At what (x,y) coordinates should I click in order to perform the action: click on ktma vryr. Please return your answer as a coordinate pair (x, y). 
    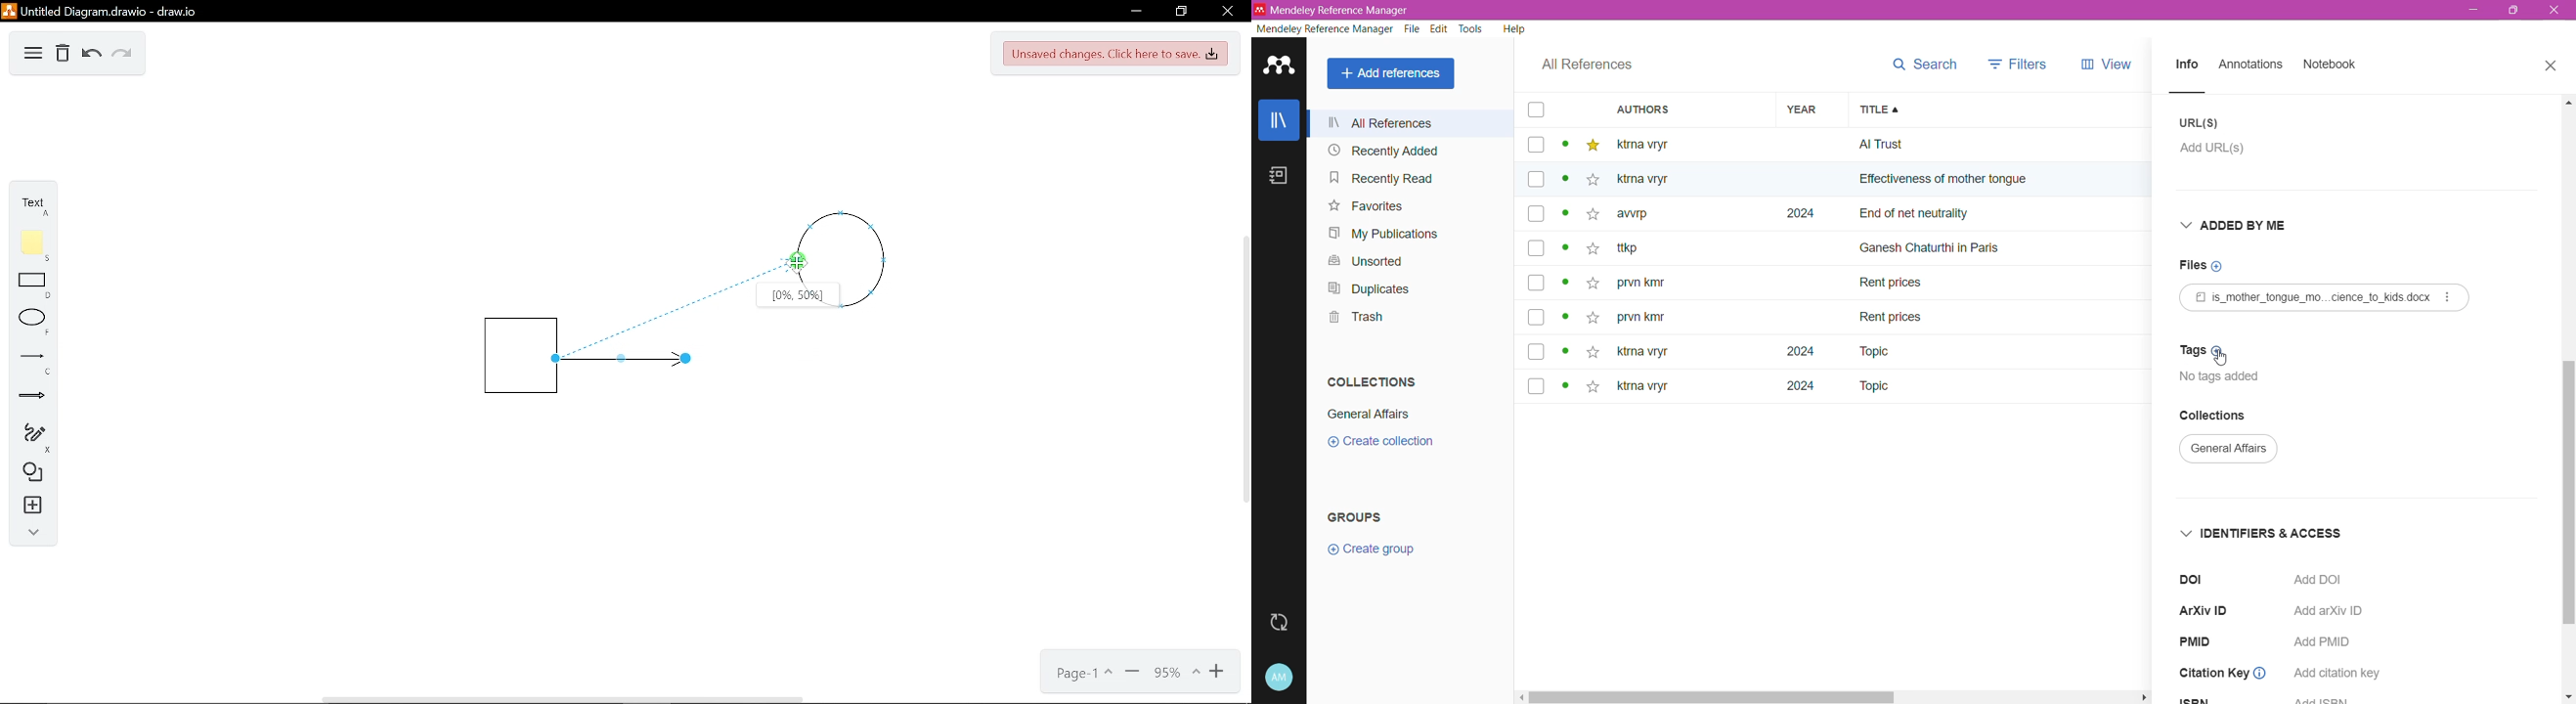
    Looking at the image, I should click on (1643, 389).